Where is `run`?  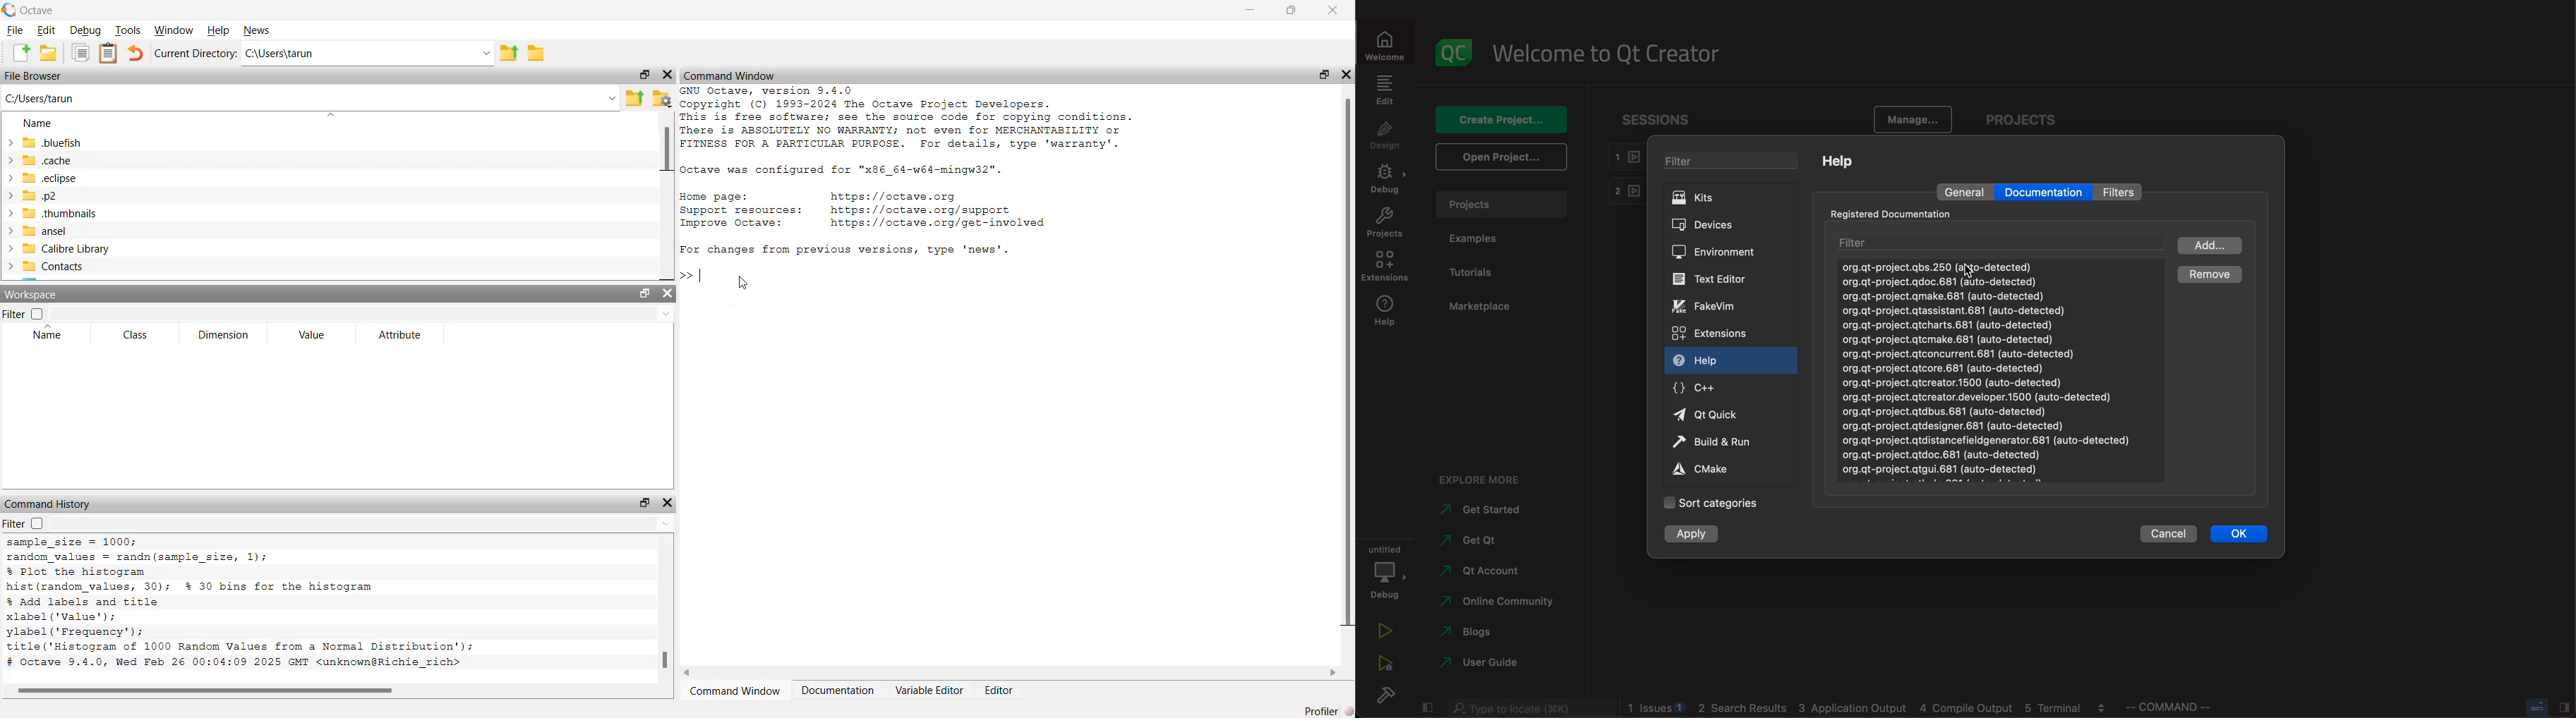
run is located at coordinates (1717, 440).